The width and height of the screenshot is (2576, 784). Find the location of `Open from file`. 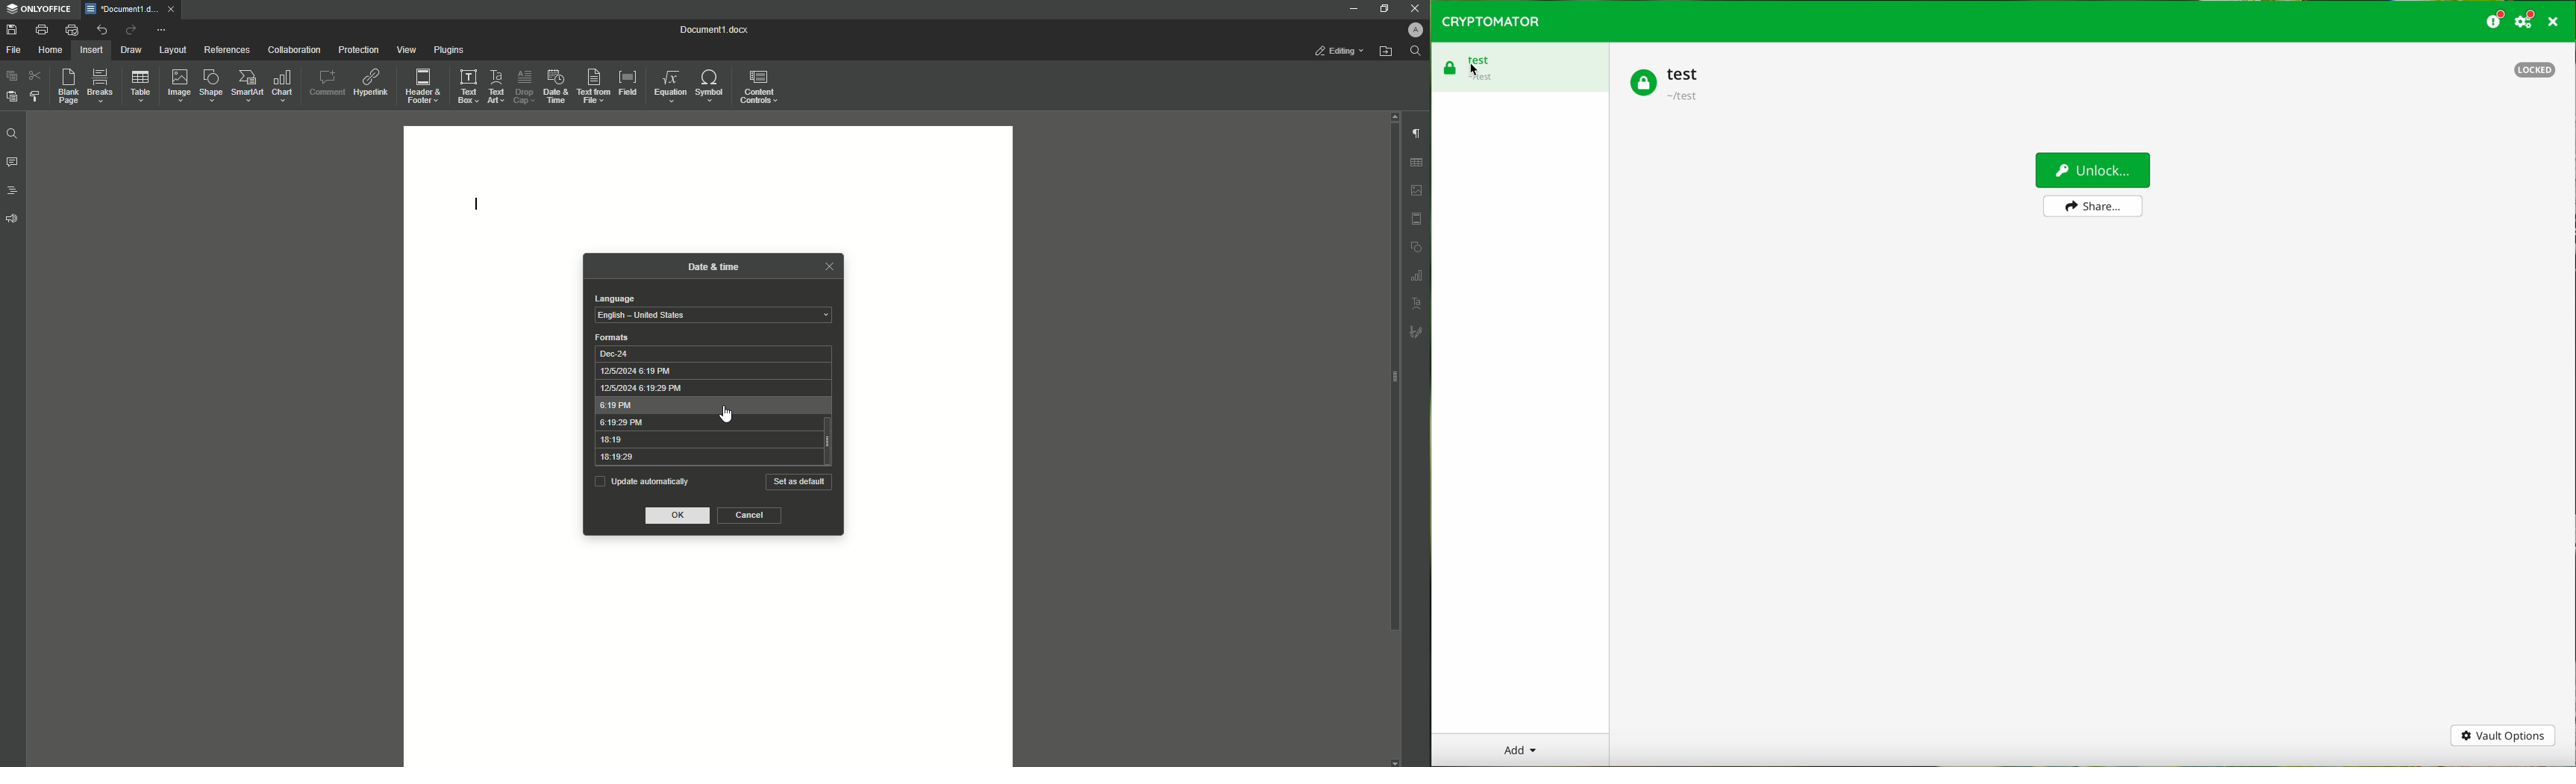

Open from file is located at coordinates (1385, 51).